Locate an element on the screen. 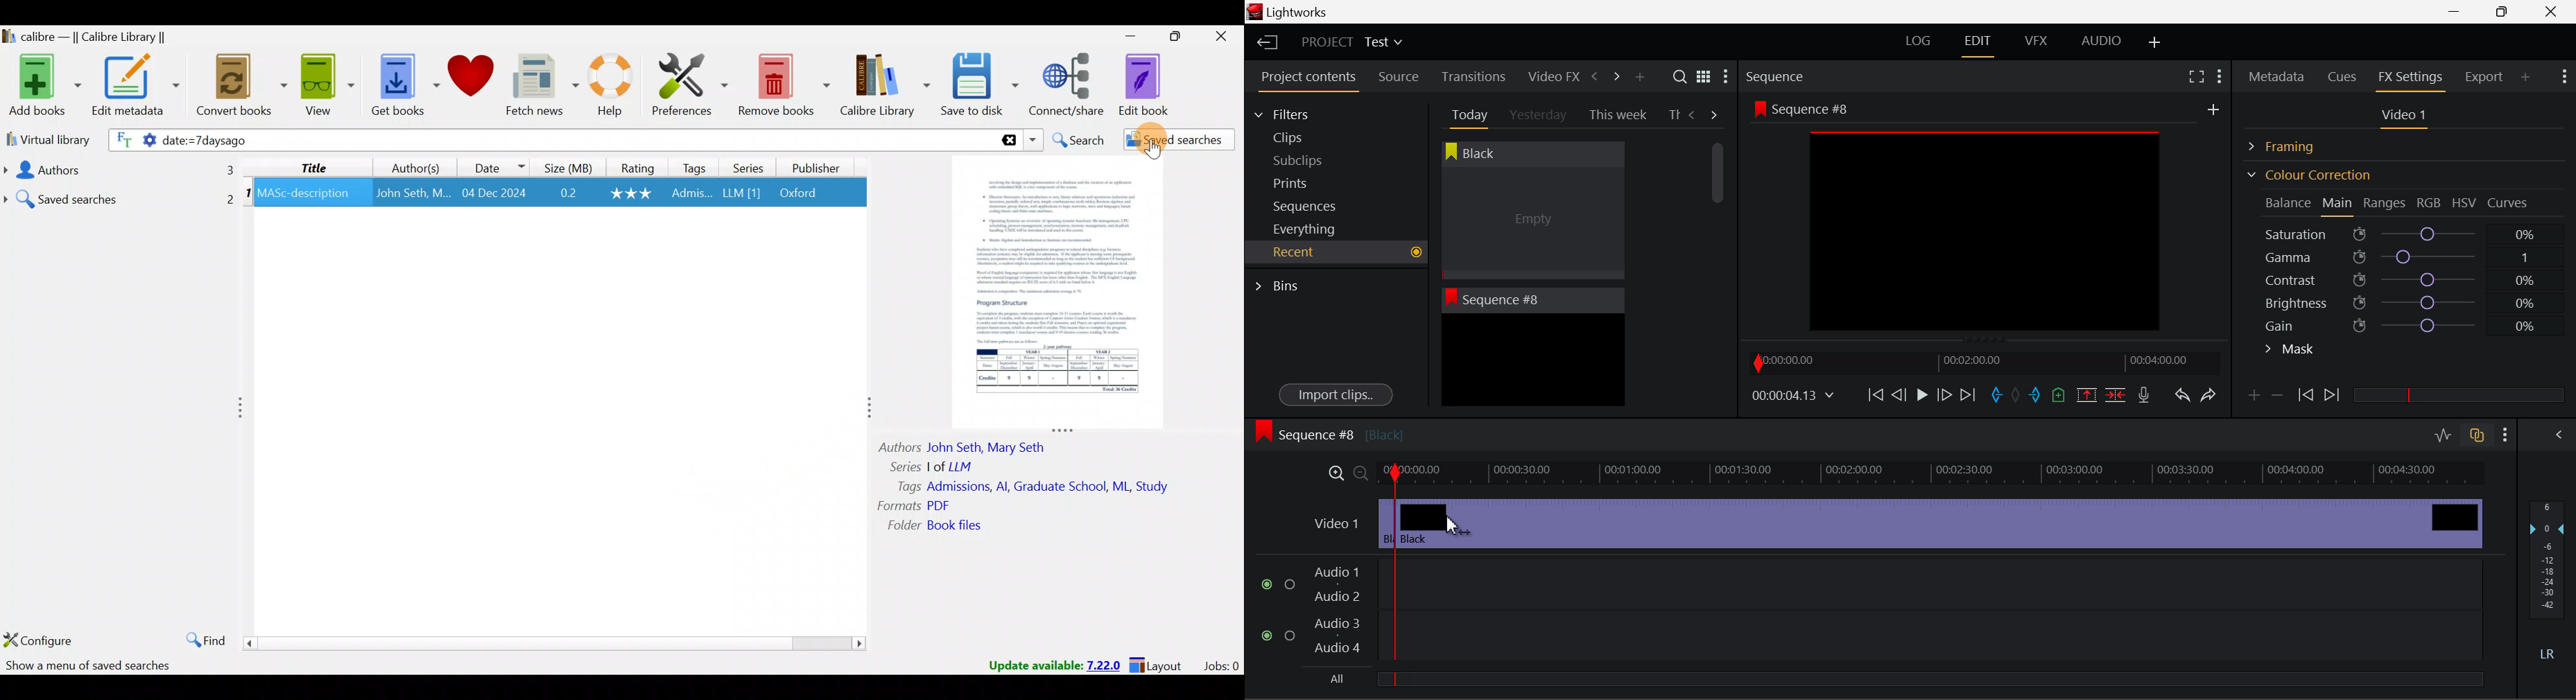  Search bar is located at coordinates (755, 139).